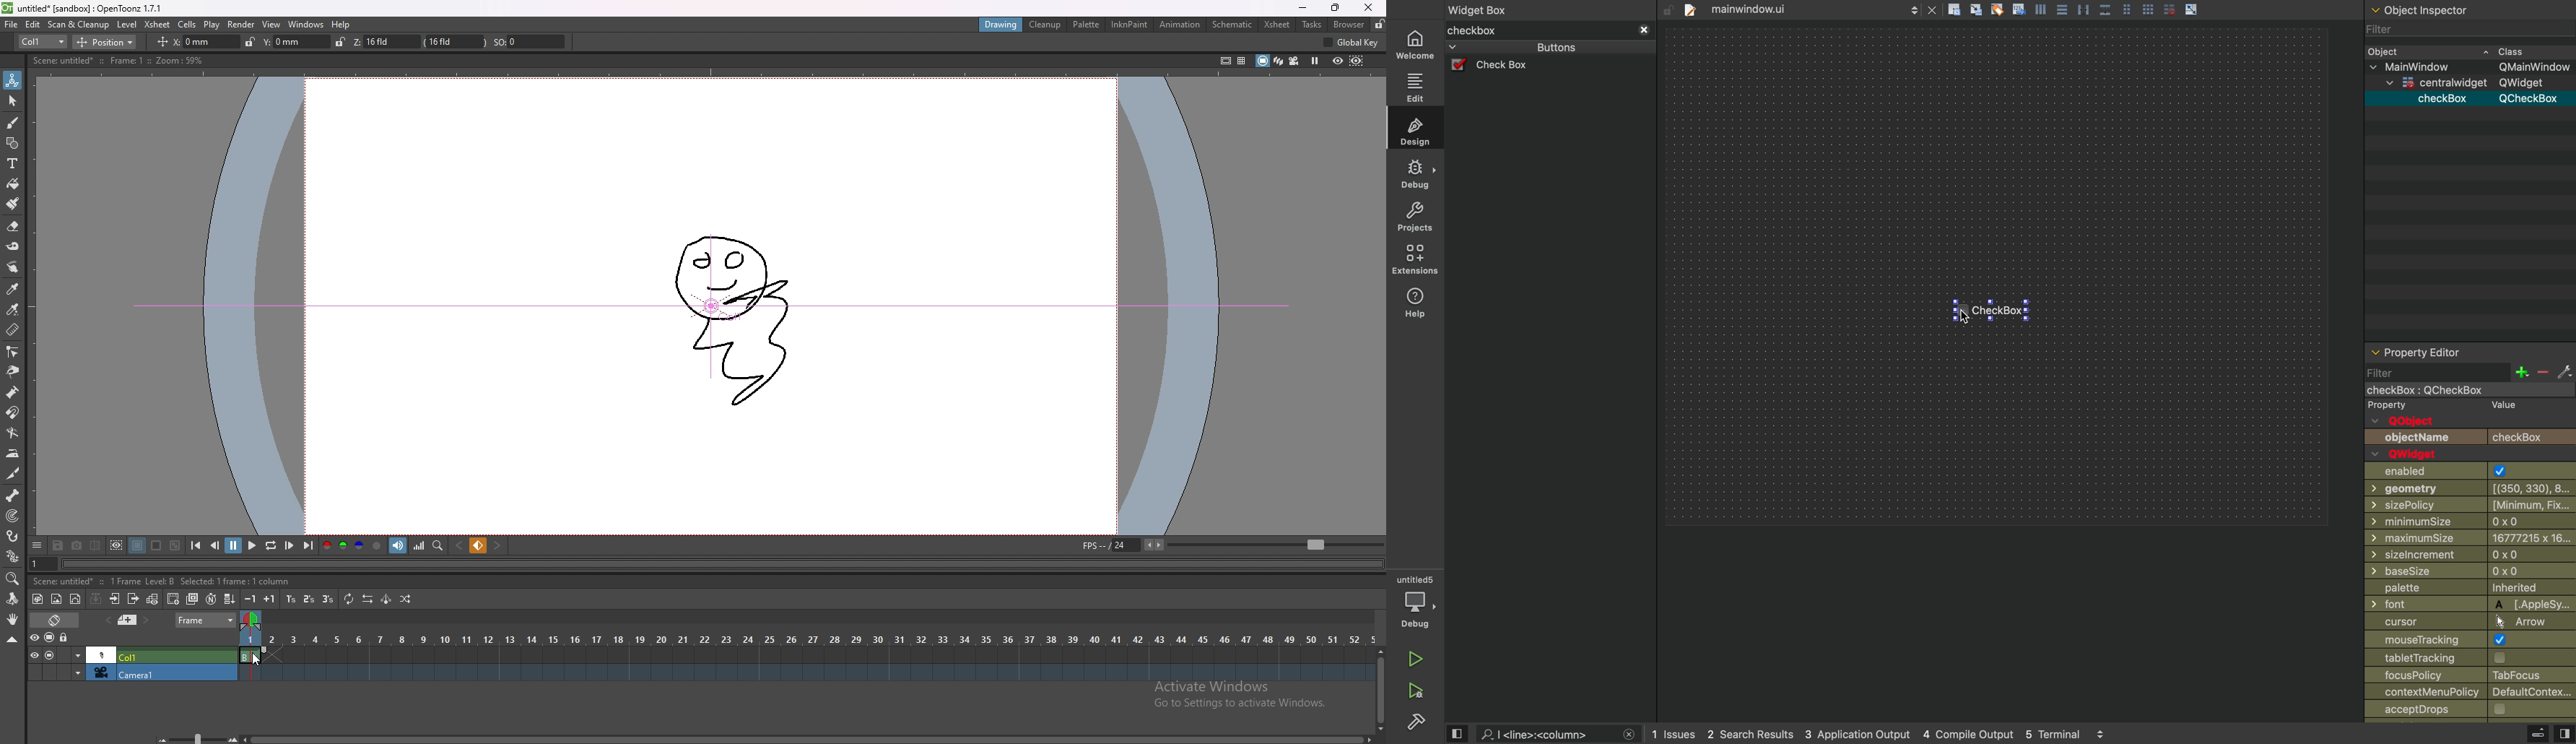 This screenshot has height=756, width=2576. Describe the element at coordinates (2462, 471) in the screenshot. I see `enabled` at that location.